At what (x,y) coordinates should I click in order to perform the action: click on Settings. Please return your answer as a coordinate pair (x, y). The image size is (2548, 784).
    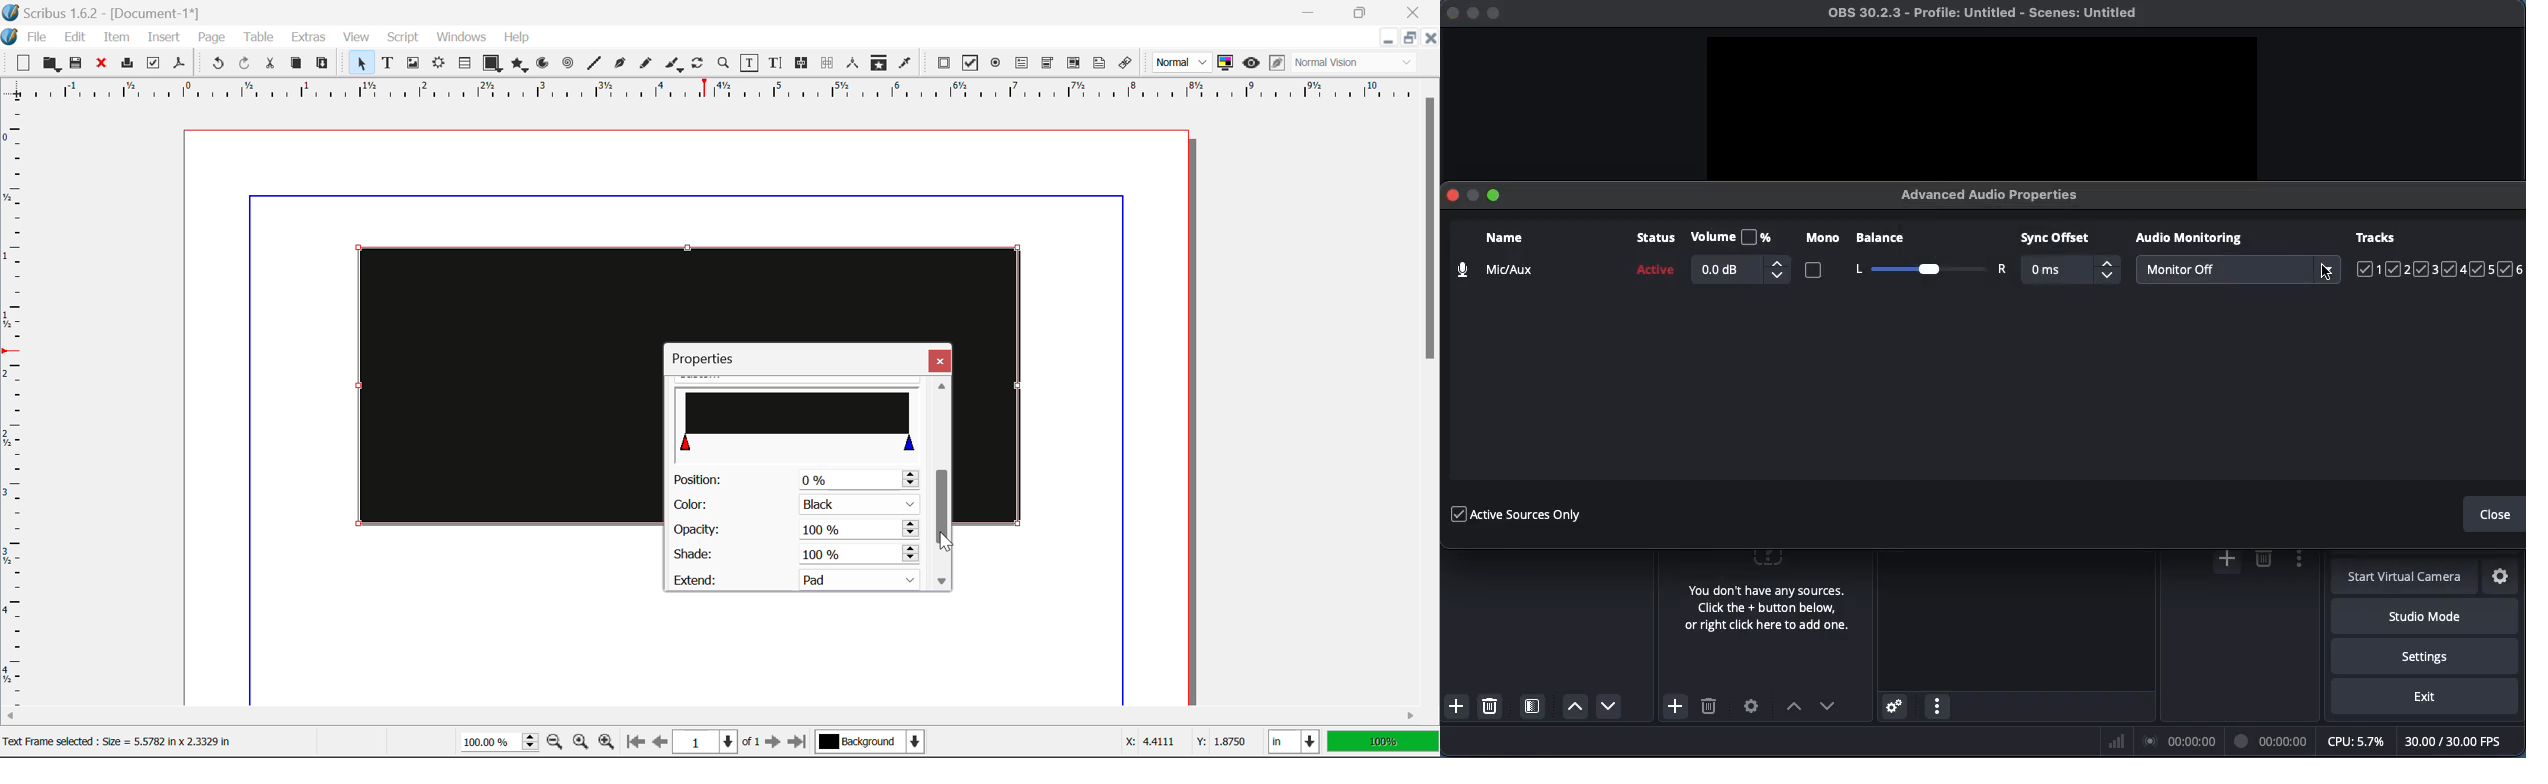
    Looking at the image, I should click on (1752, 706).